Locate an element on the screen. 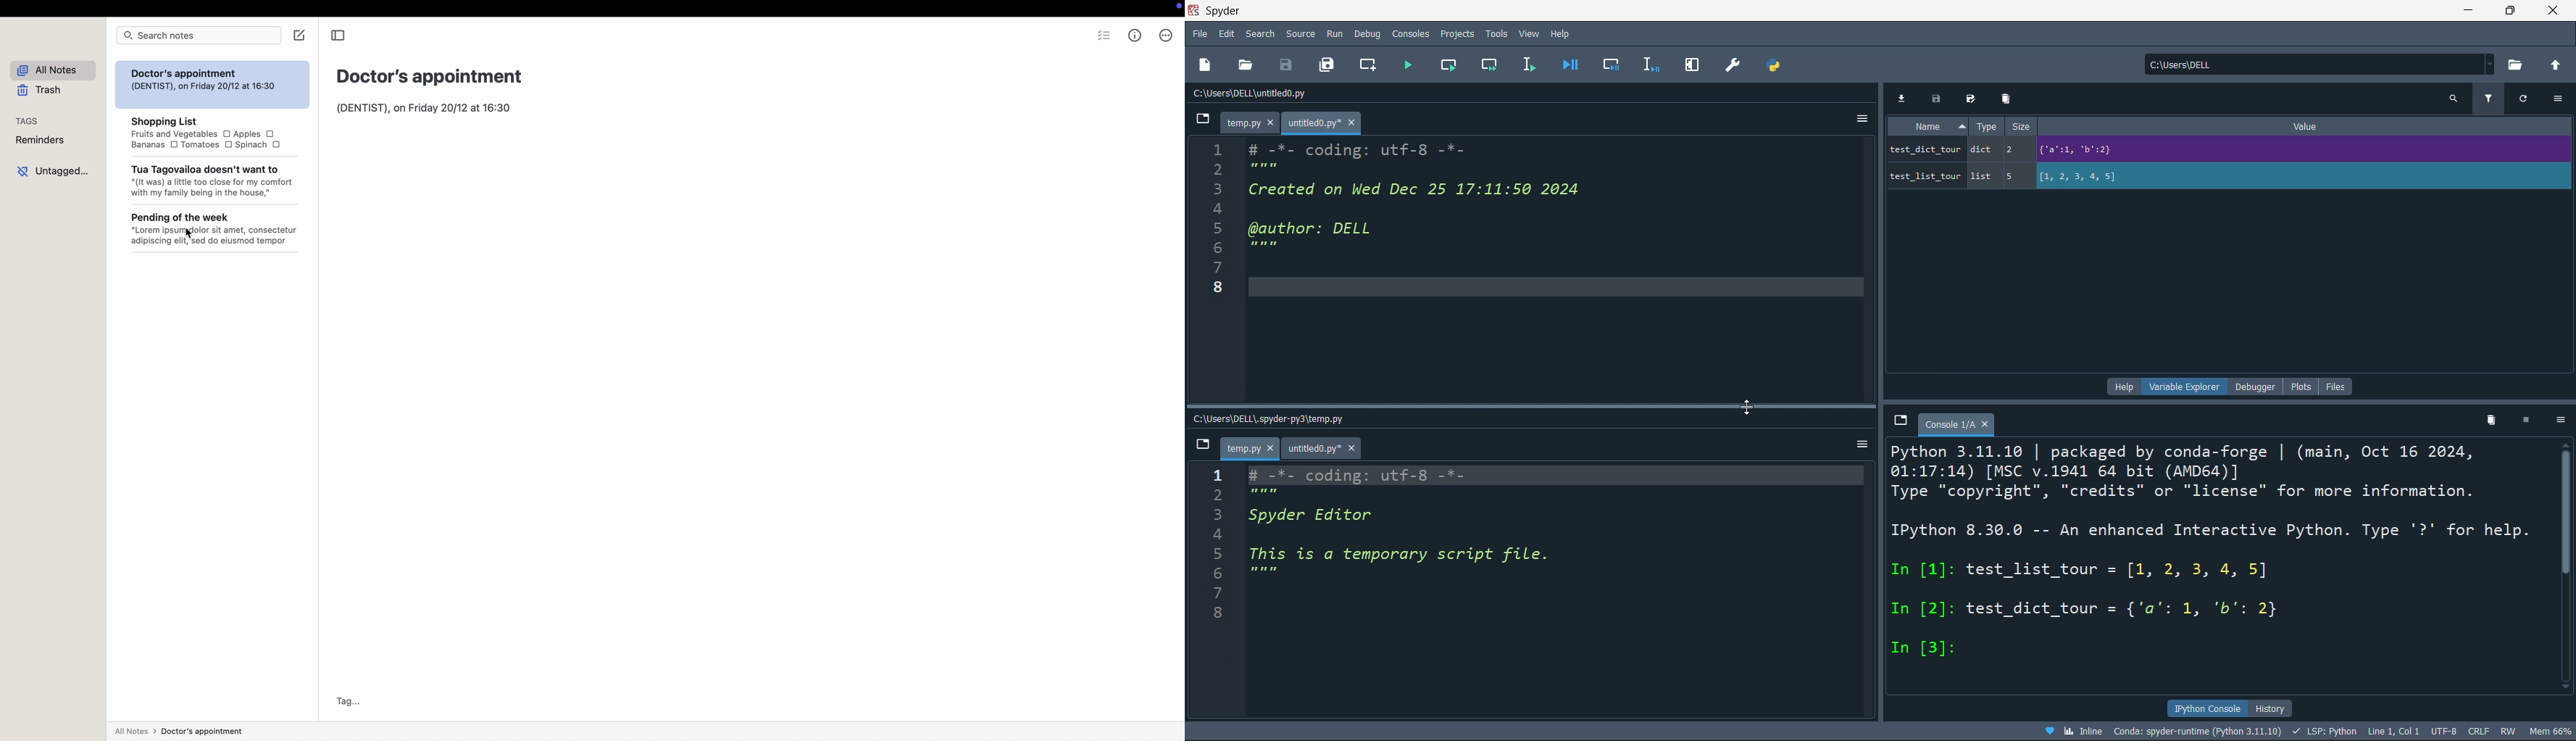 This screenshot has height=756, width=2576. delete  is located at coordinates (2005, 99).